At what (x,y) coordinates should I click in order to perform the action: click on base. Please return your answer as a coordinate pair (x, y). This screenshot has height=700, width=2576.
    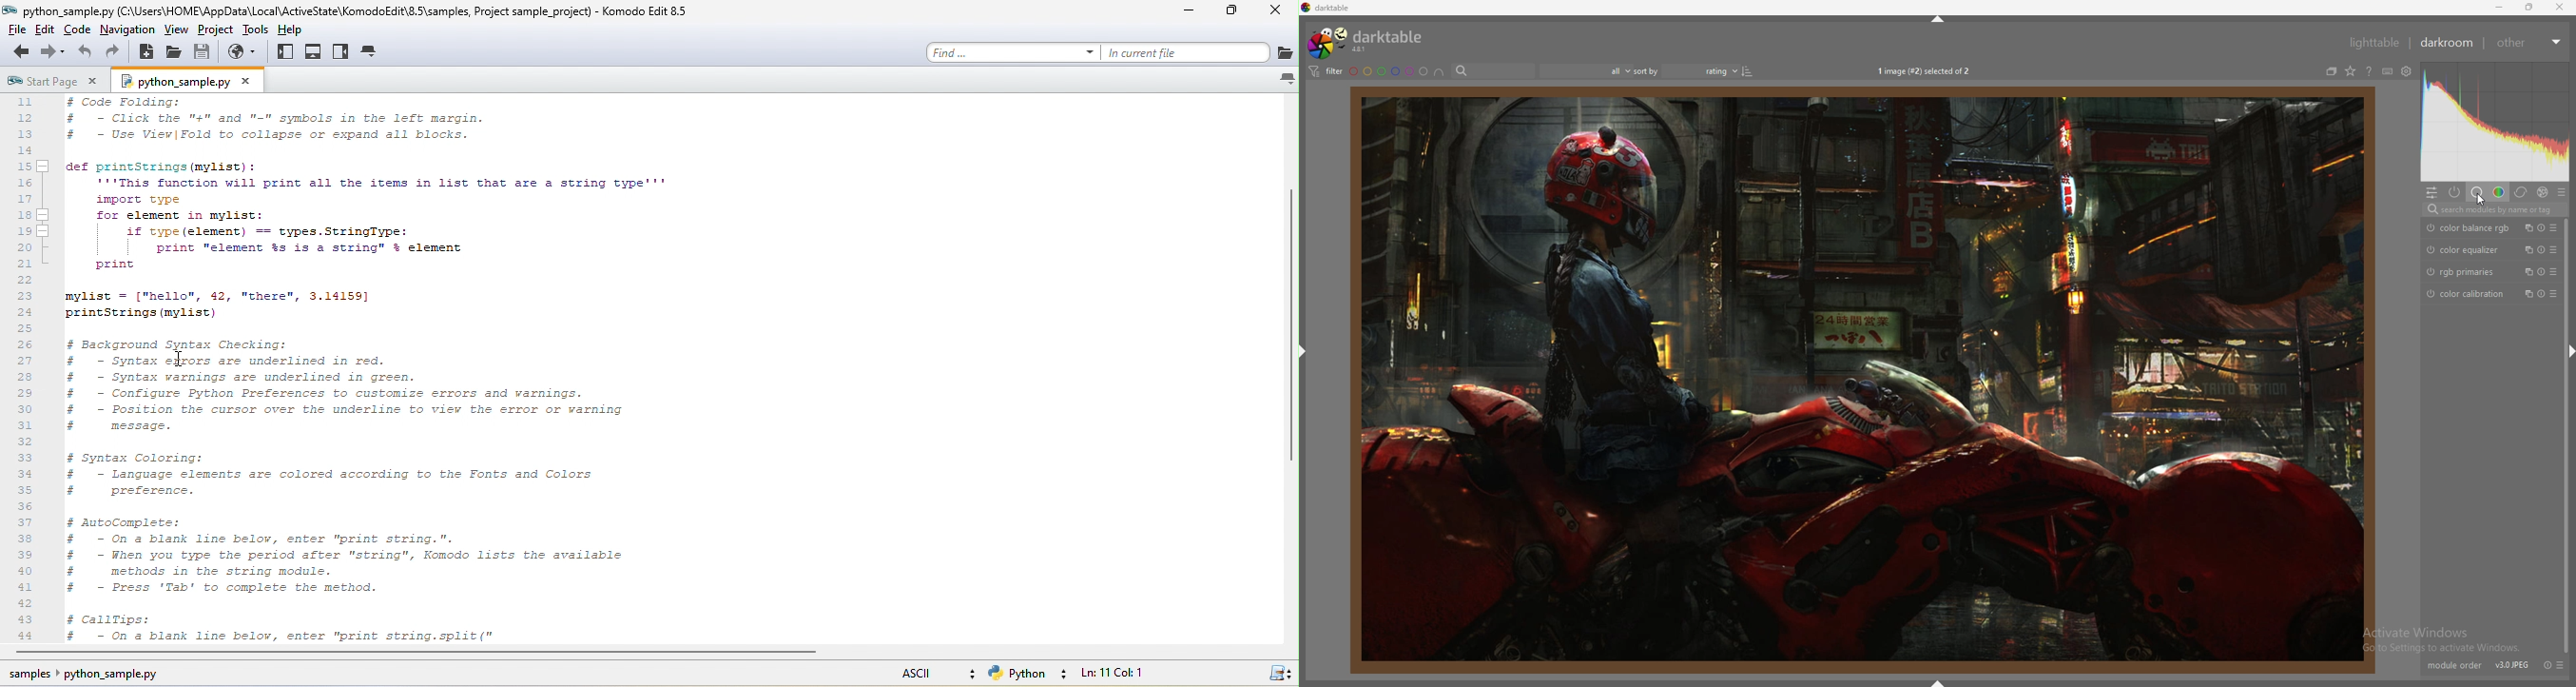
    Looking at the image, I should click on (2478, 192).